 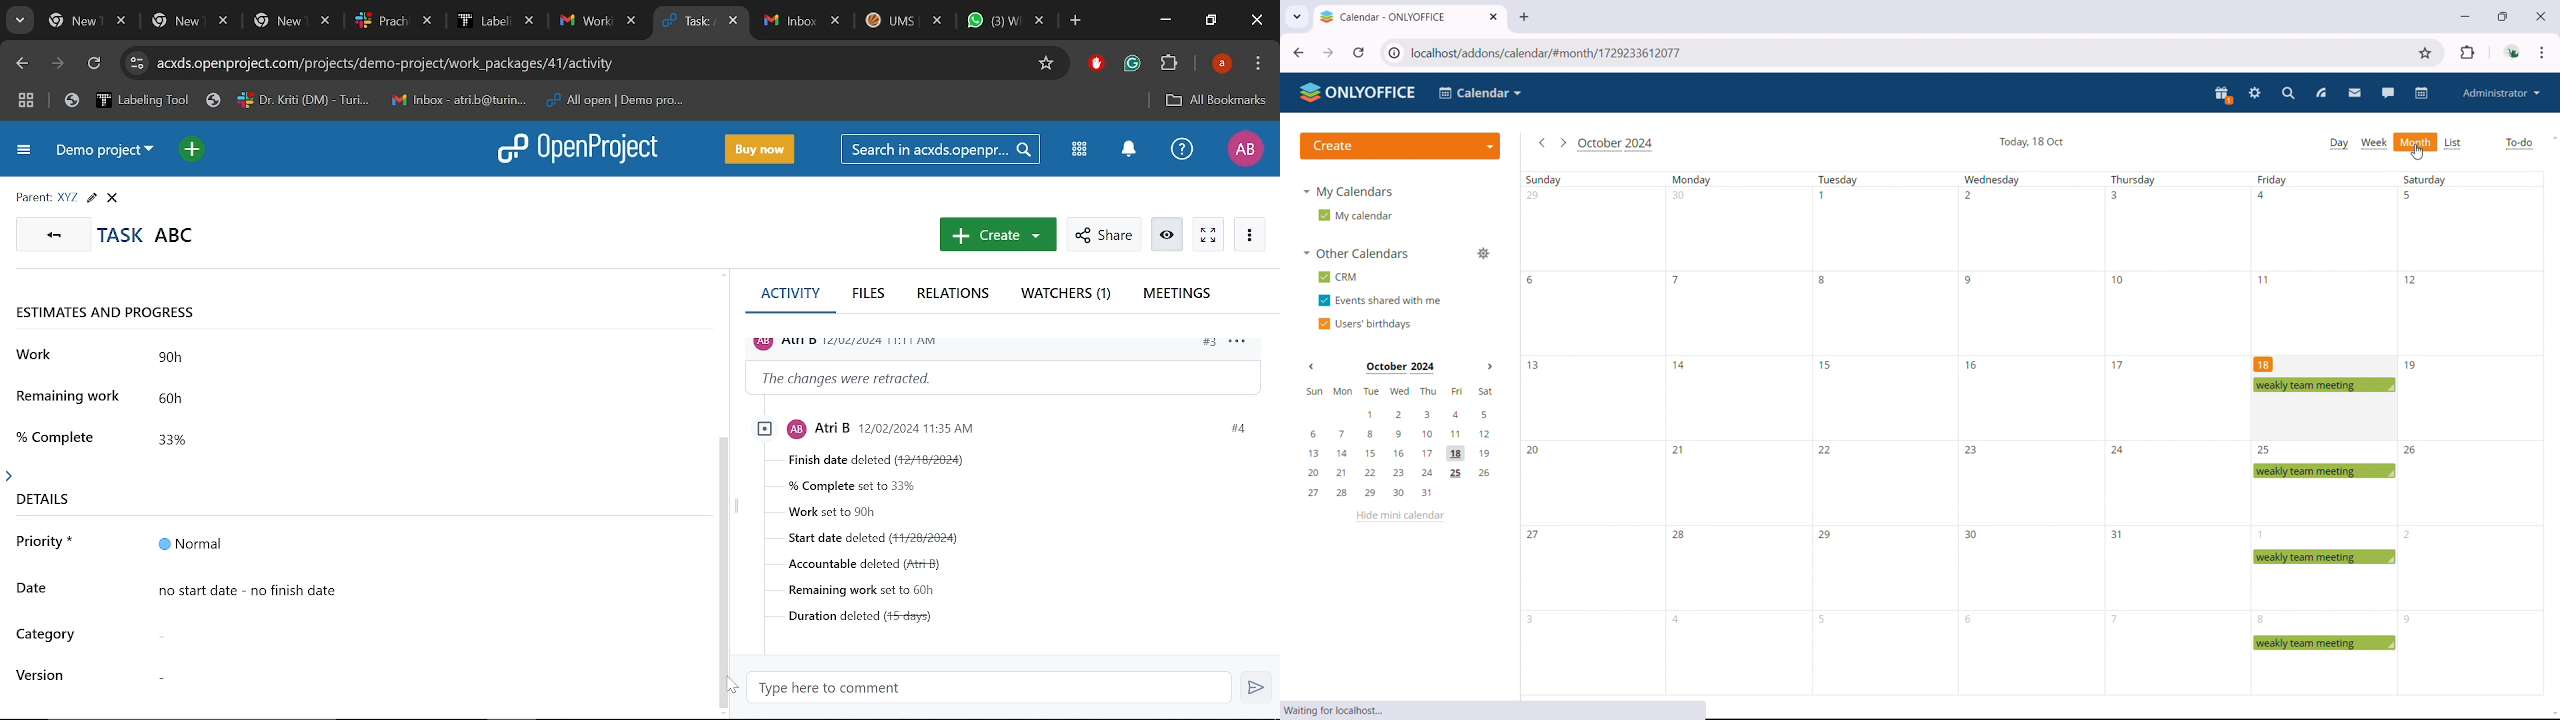 What do you see at coordinates (71, 400) in the screenshot?
I see `remaining work` at bounding box center [71, 400].